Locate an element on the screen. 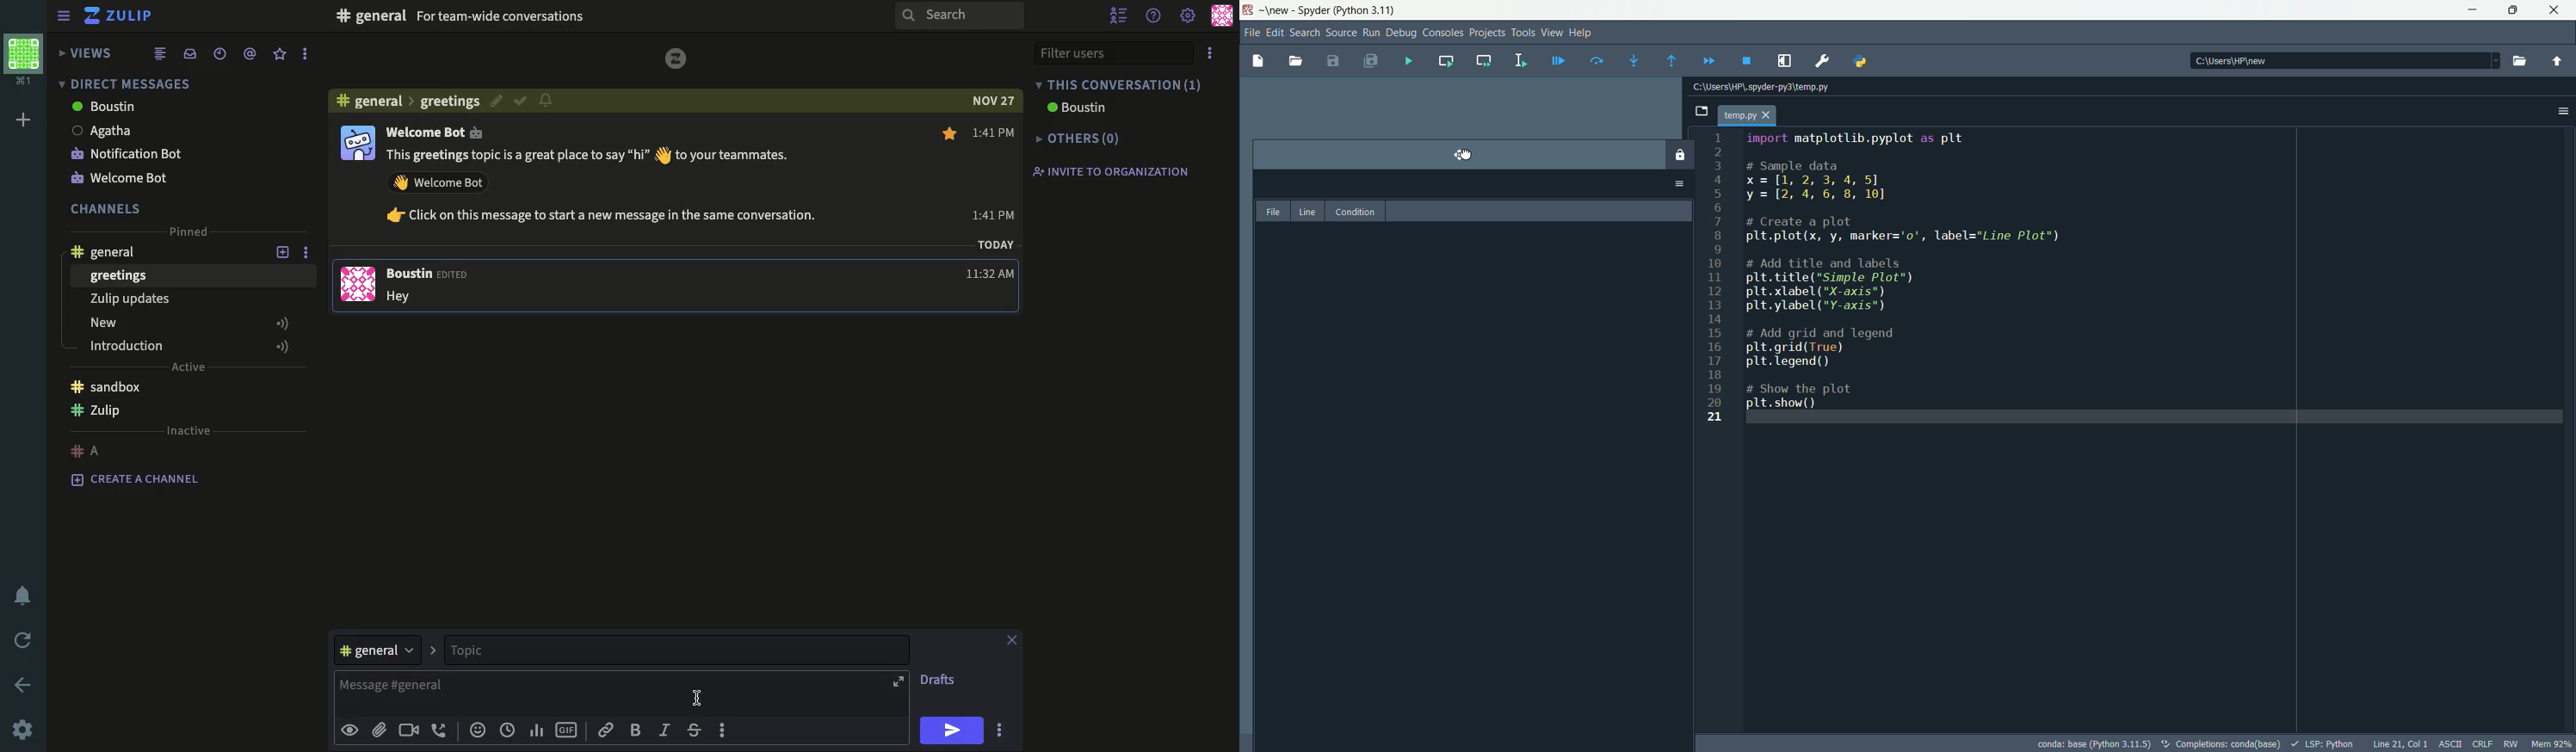 The width and height of the screenshot is (2576, 756). workspace is located at coordinates (27, 59).